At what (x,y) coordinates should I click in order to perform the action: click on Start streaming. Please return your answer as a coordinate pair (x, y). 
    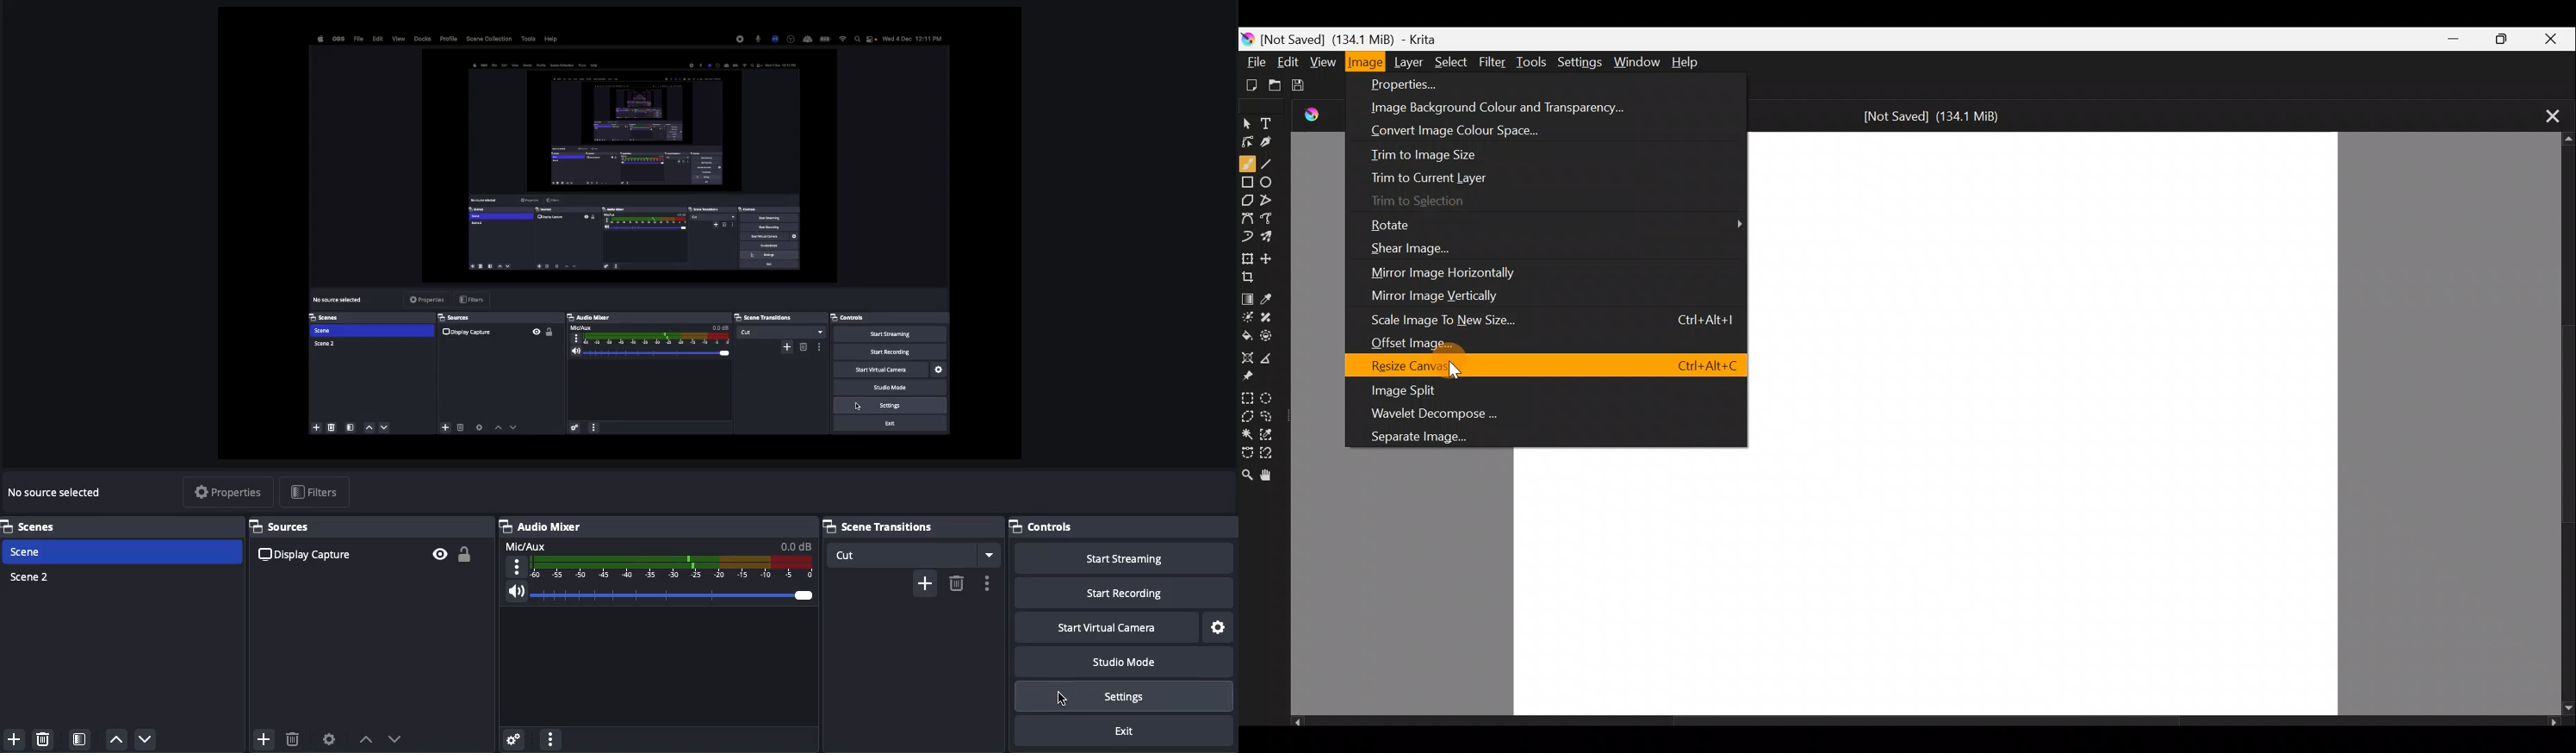
    Looking at the image, I should click on (1124, 558).